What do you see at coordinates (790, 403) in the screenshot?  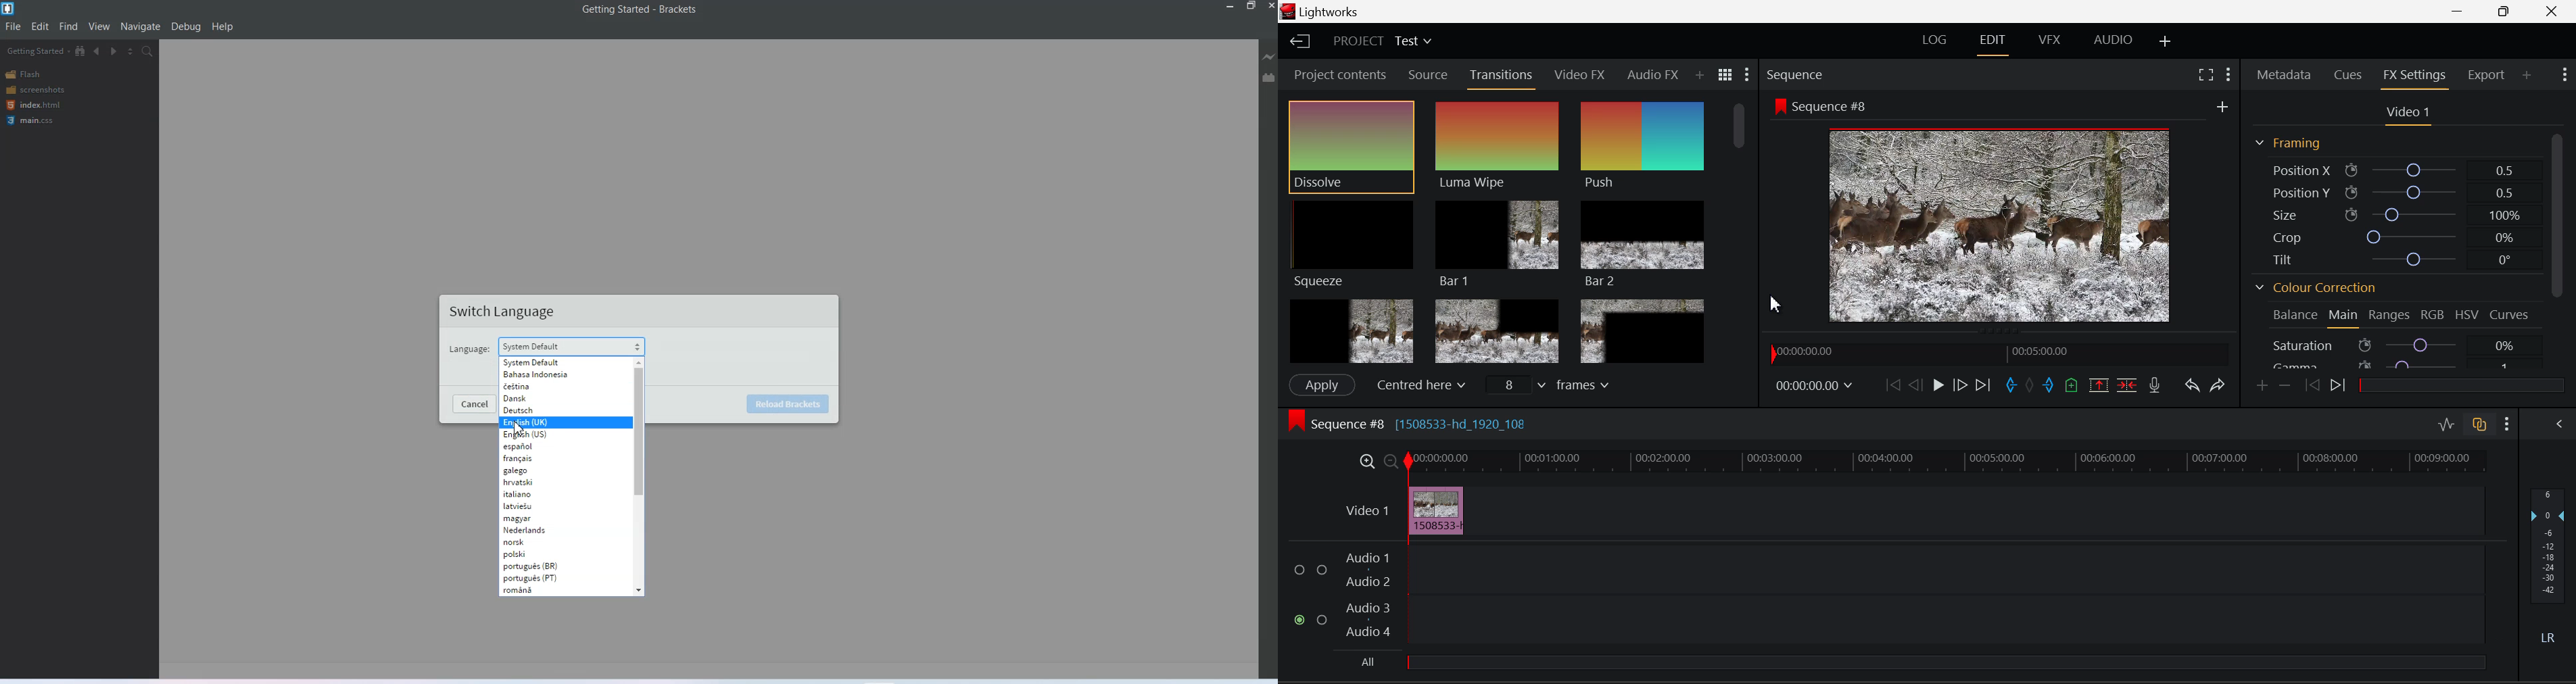 I see `reload brackets` at bounding box center [790, 403].